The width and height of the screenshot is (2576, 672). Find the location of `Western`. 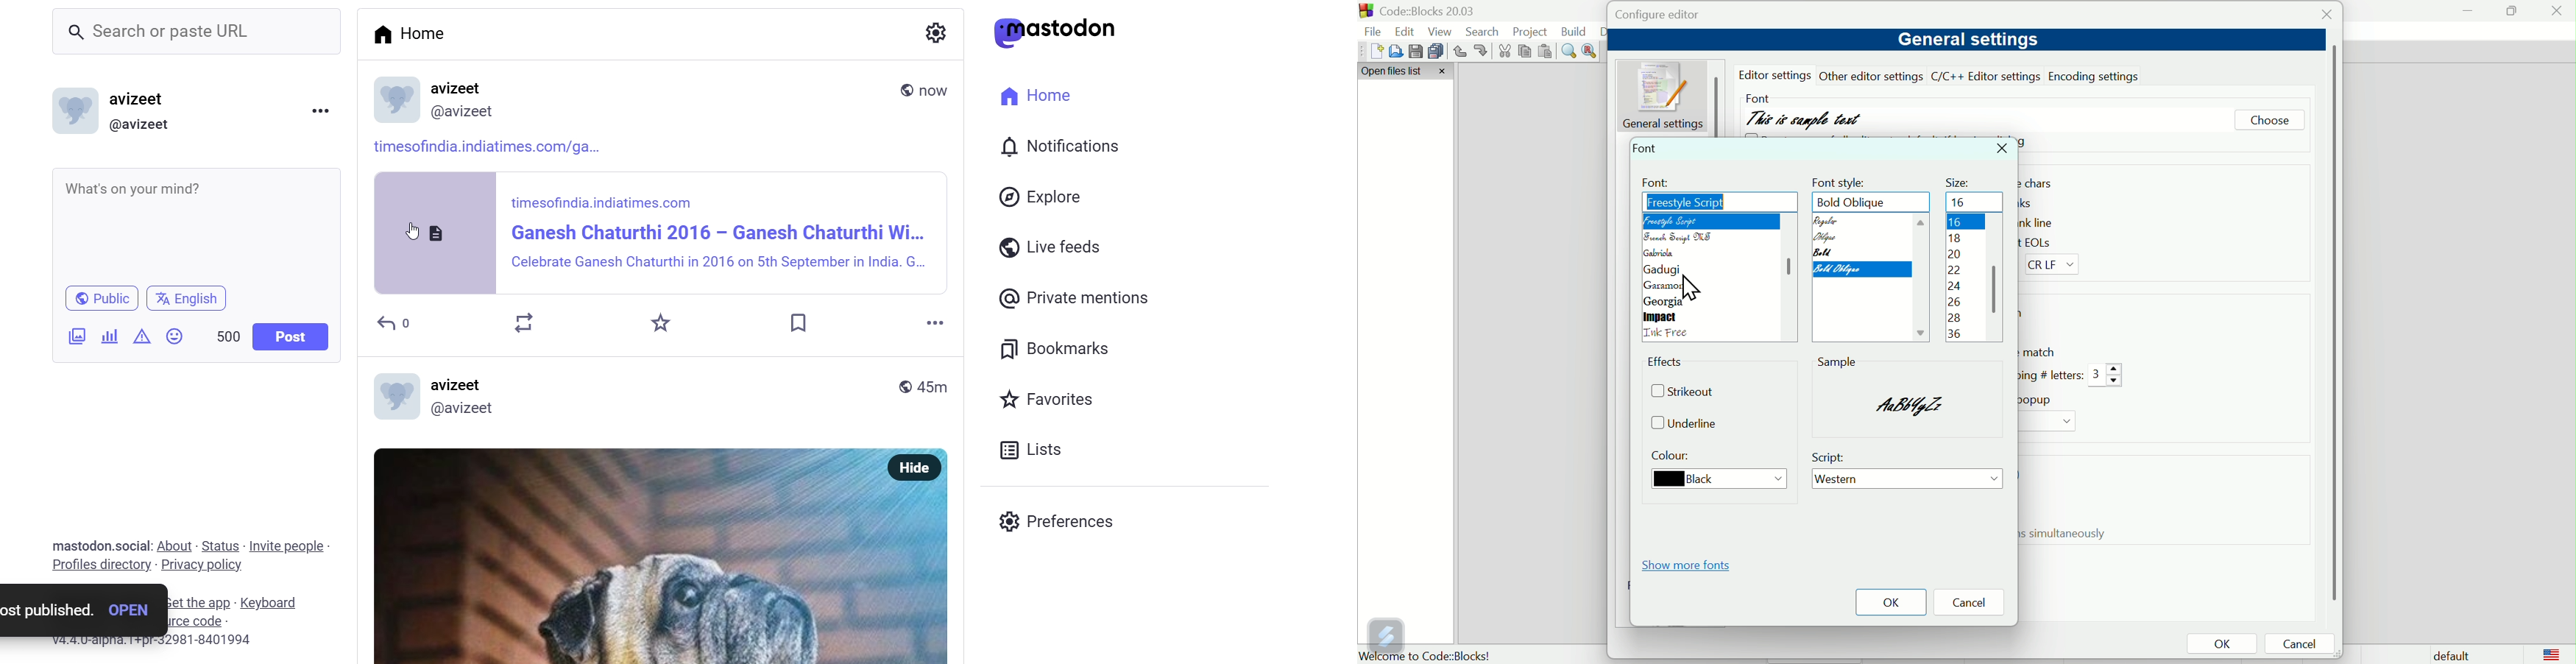

Western is located at coordinates (1910, 480).